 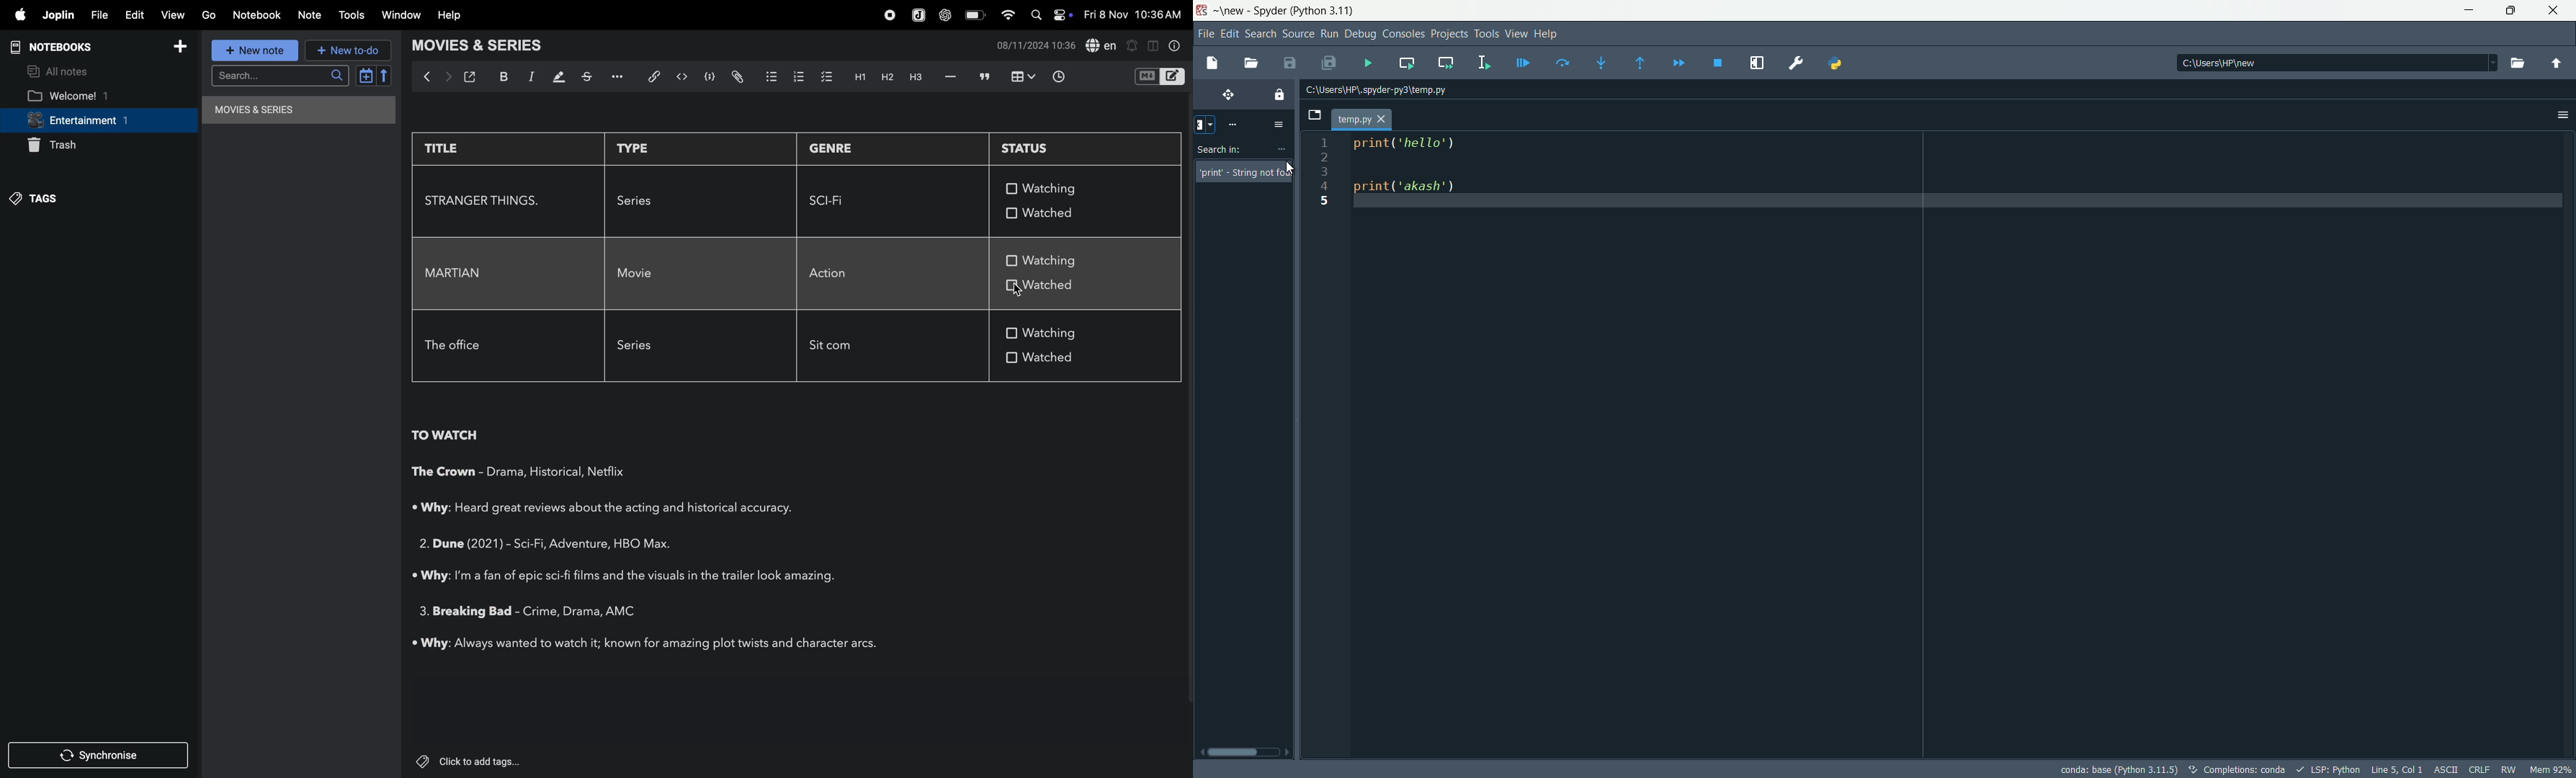 I want to click on series, so click(x=642, y=347).